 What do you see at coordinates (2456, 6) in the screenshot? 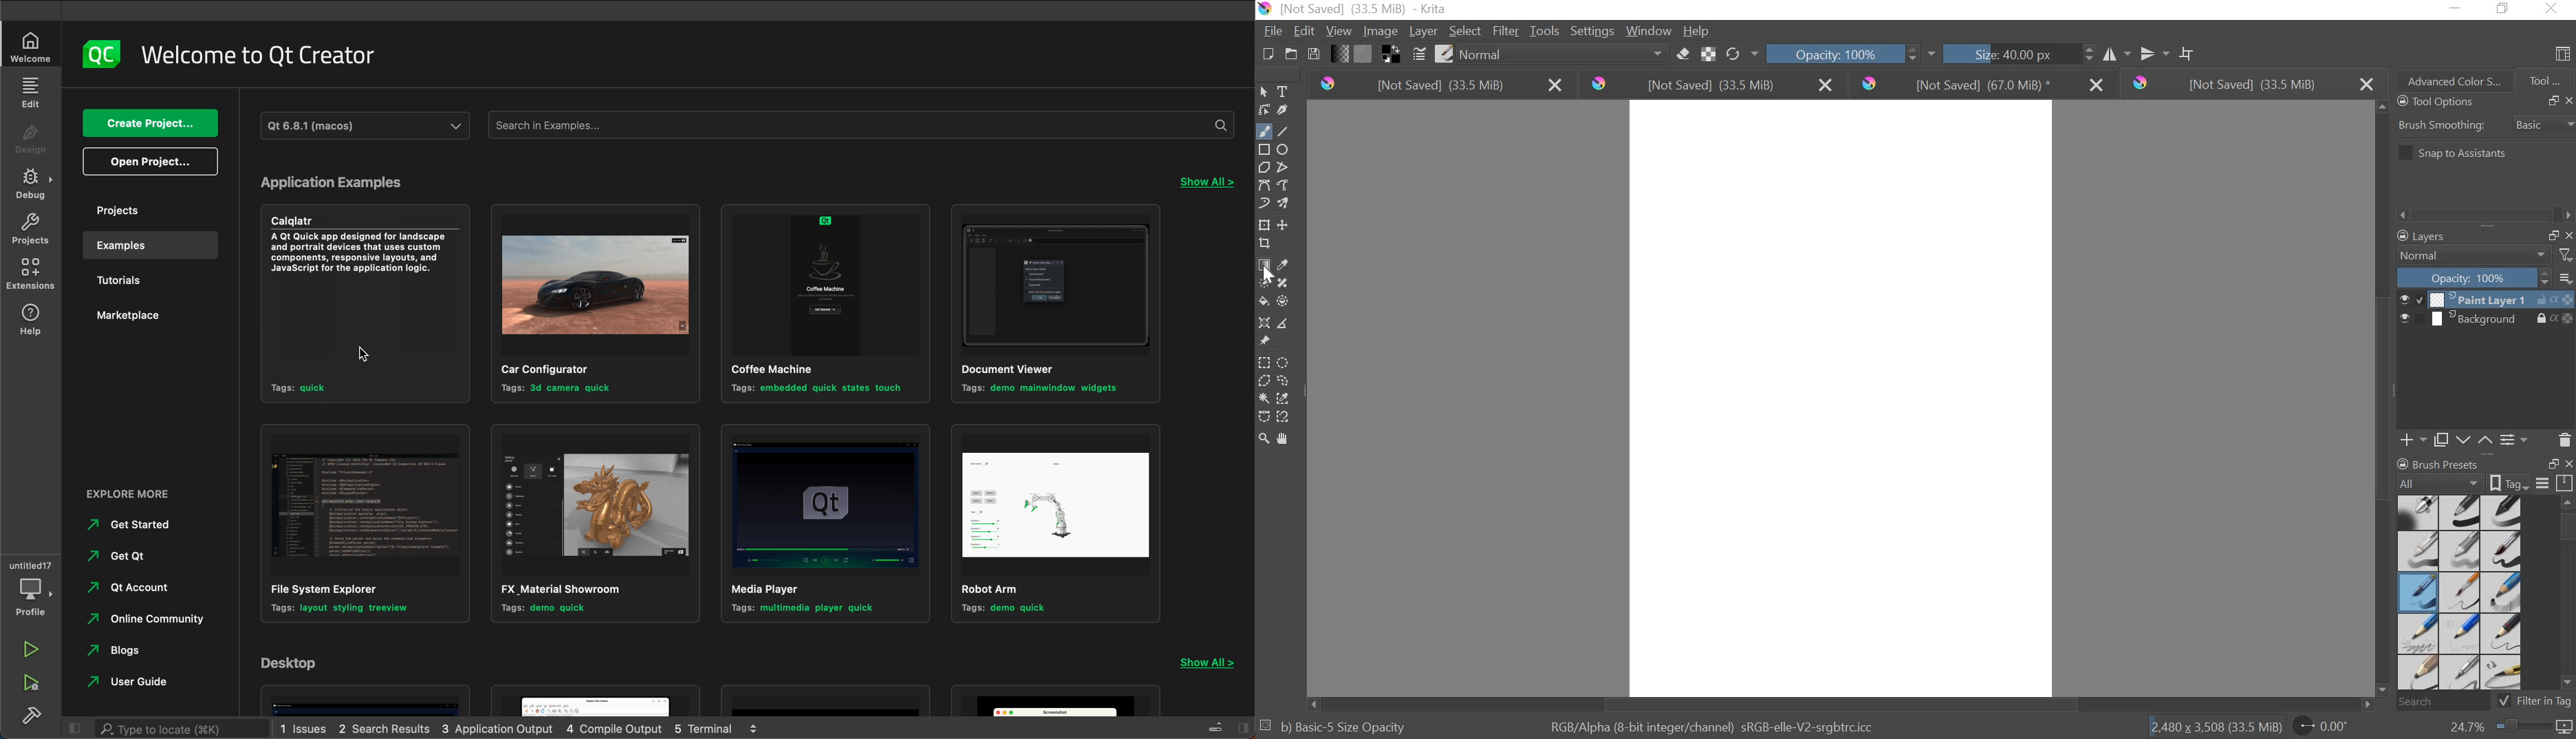
I see `MINIMIZE` at bounding box center [2456, 6].